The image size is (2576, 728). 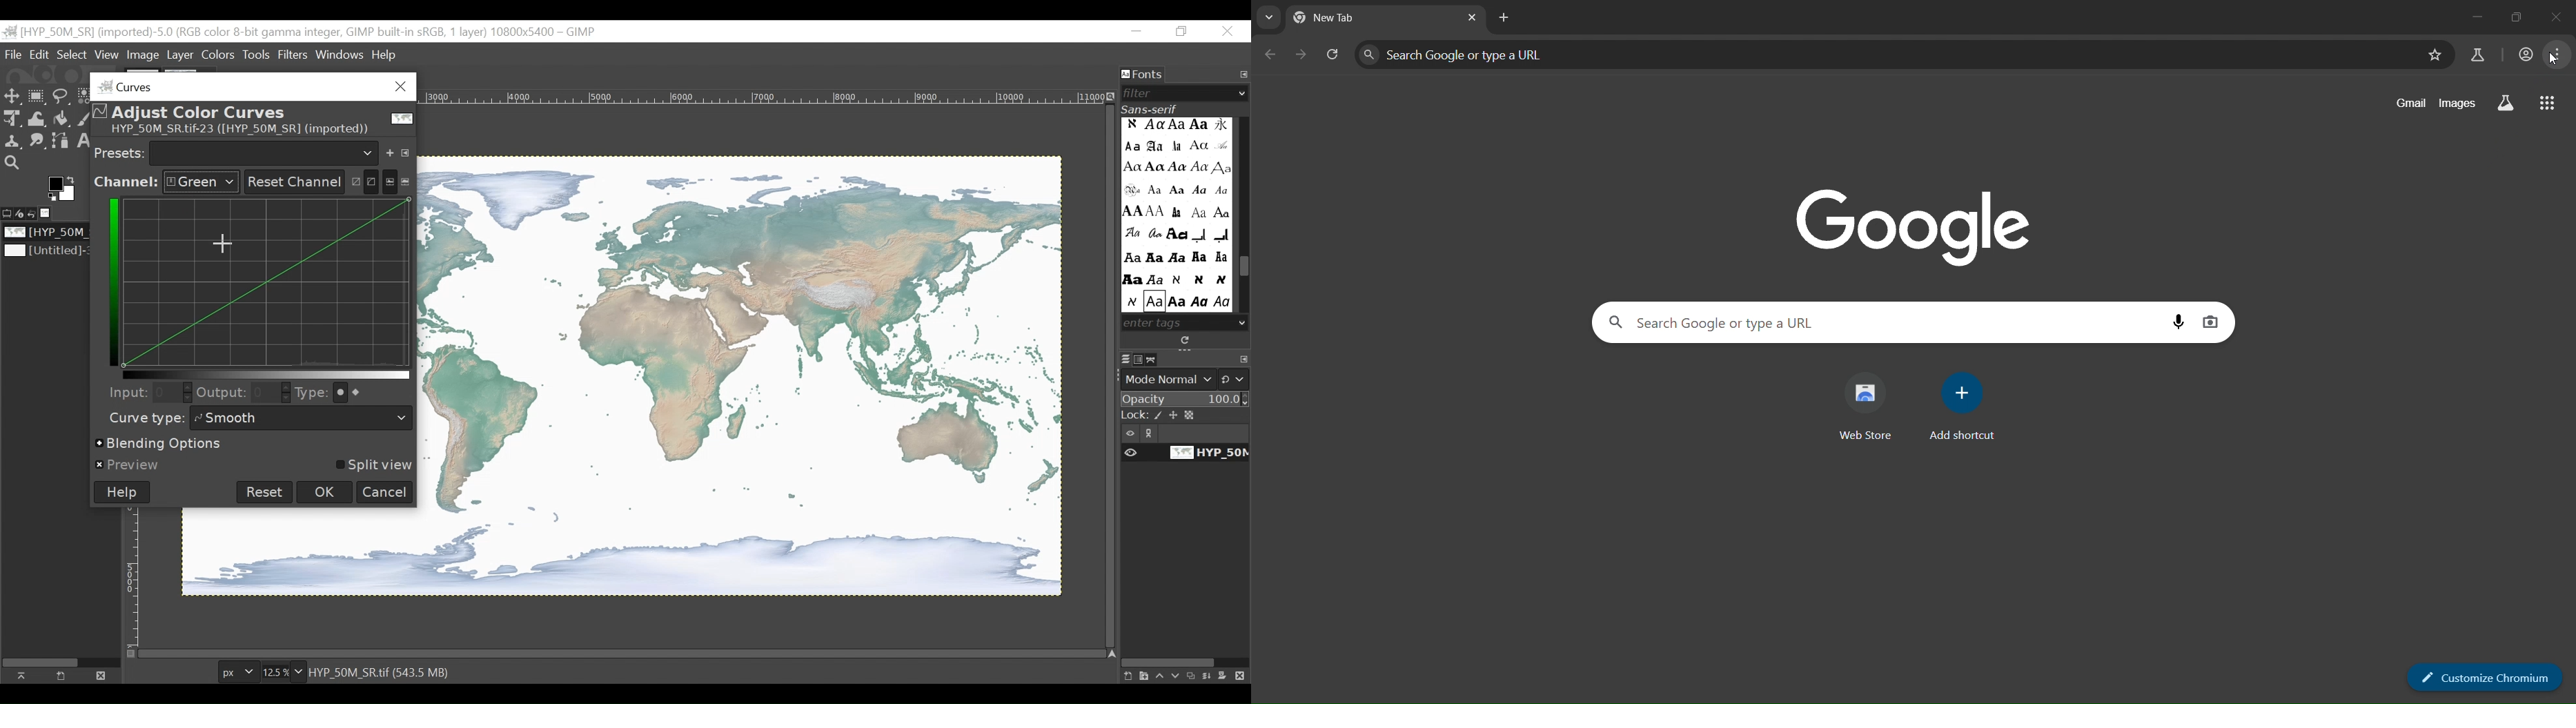 I want to click on go forward one page, so click(x=1304, y=55).